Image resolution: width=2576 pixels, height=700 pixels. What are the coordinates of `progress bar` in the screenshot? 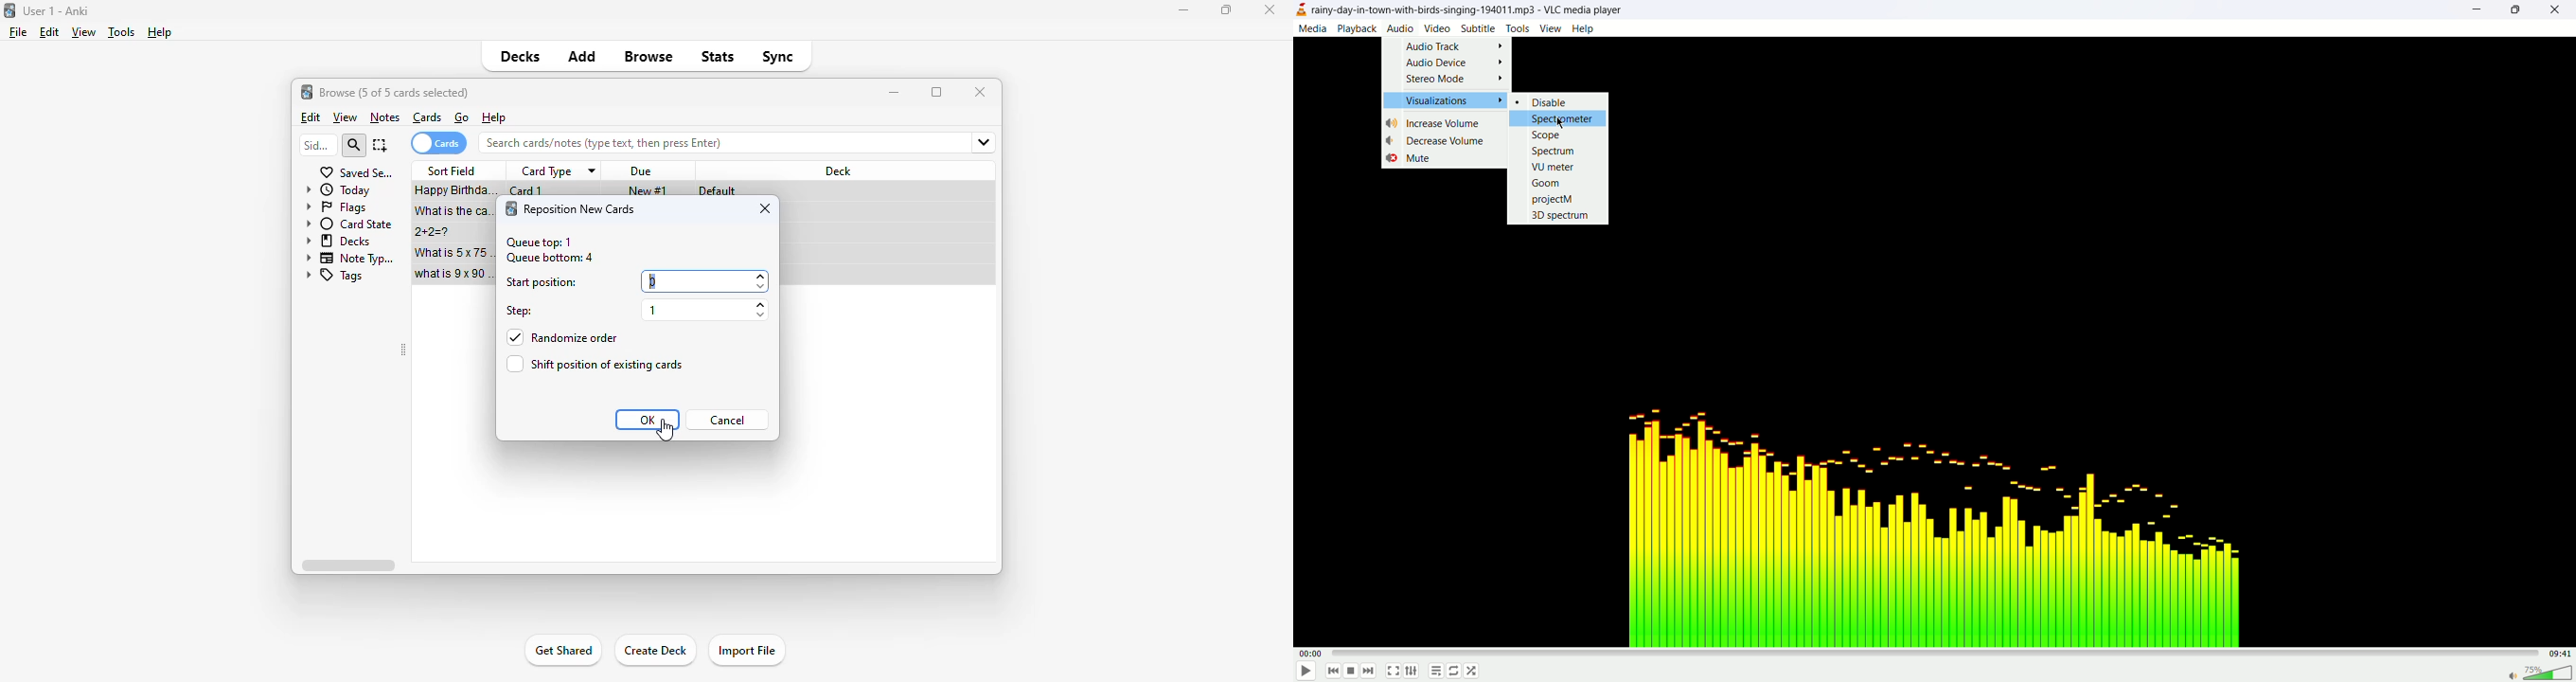 It's located at (1934, 652).